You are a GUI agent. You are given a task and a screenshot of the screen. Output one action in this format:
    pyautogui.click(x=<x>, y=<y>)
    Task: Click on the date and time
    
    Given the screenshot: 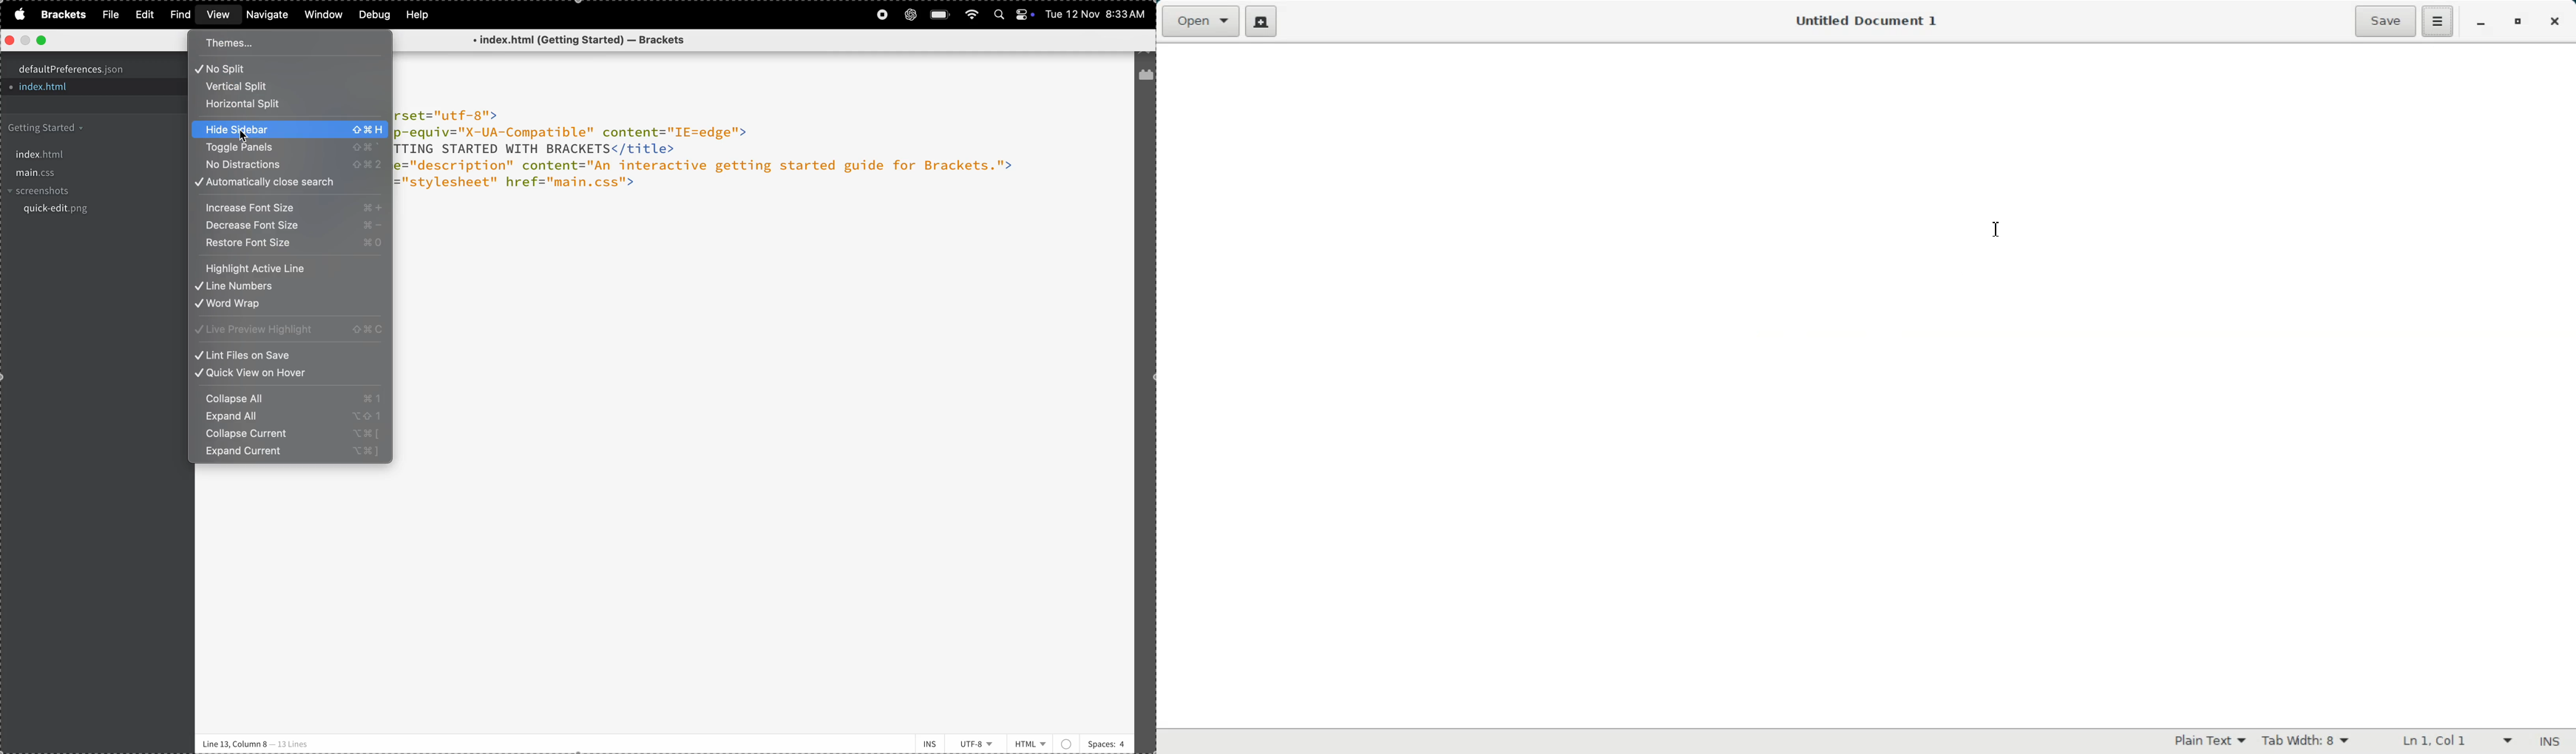 What is the action you would take?
    pyautogui.click(x=1097, y=16)
    